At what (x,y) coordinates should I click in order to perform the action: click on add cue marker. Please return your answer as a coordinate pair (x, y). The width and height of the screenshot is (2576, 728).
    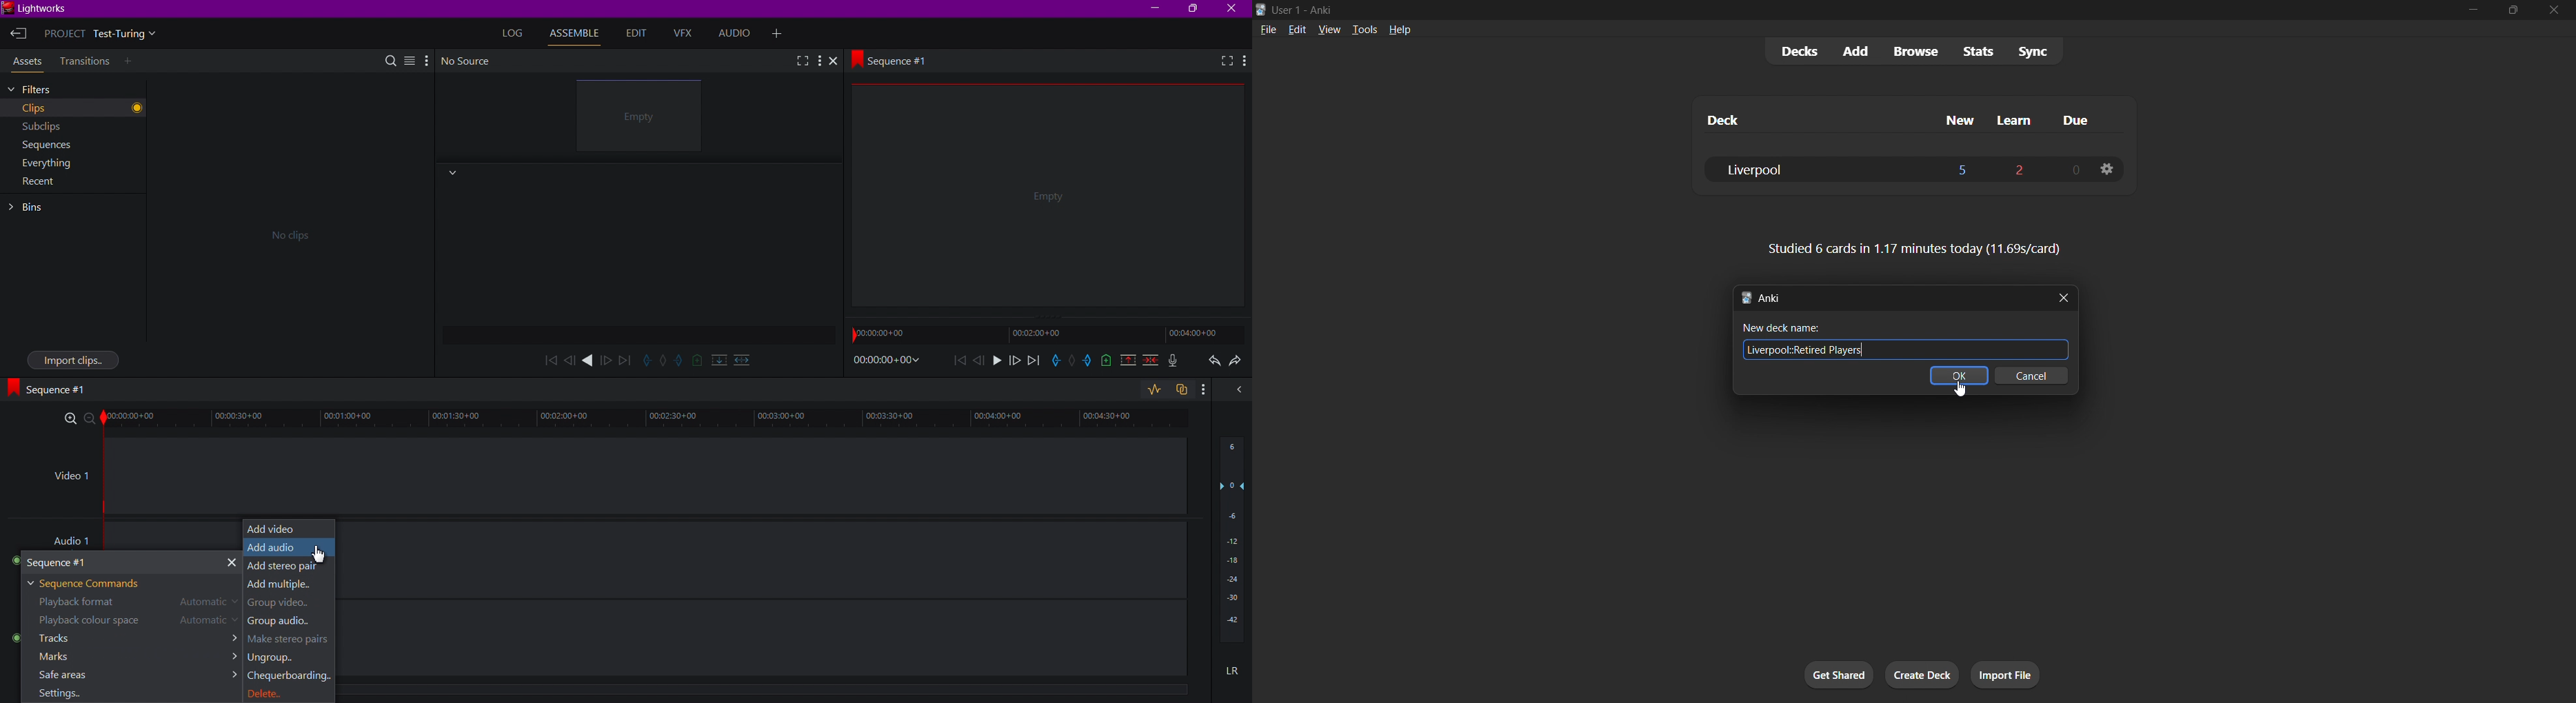
    Looking at the image, I should click on (697, 360).